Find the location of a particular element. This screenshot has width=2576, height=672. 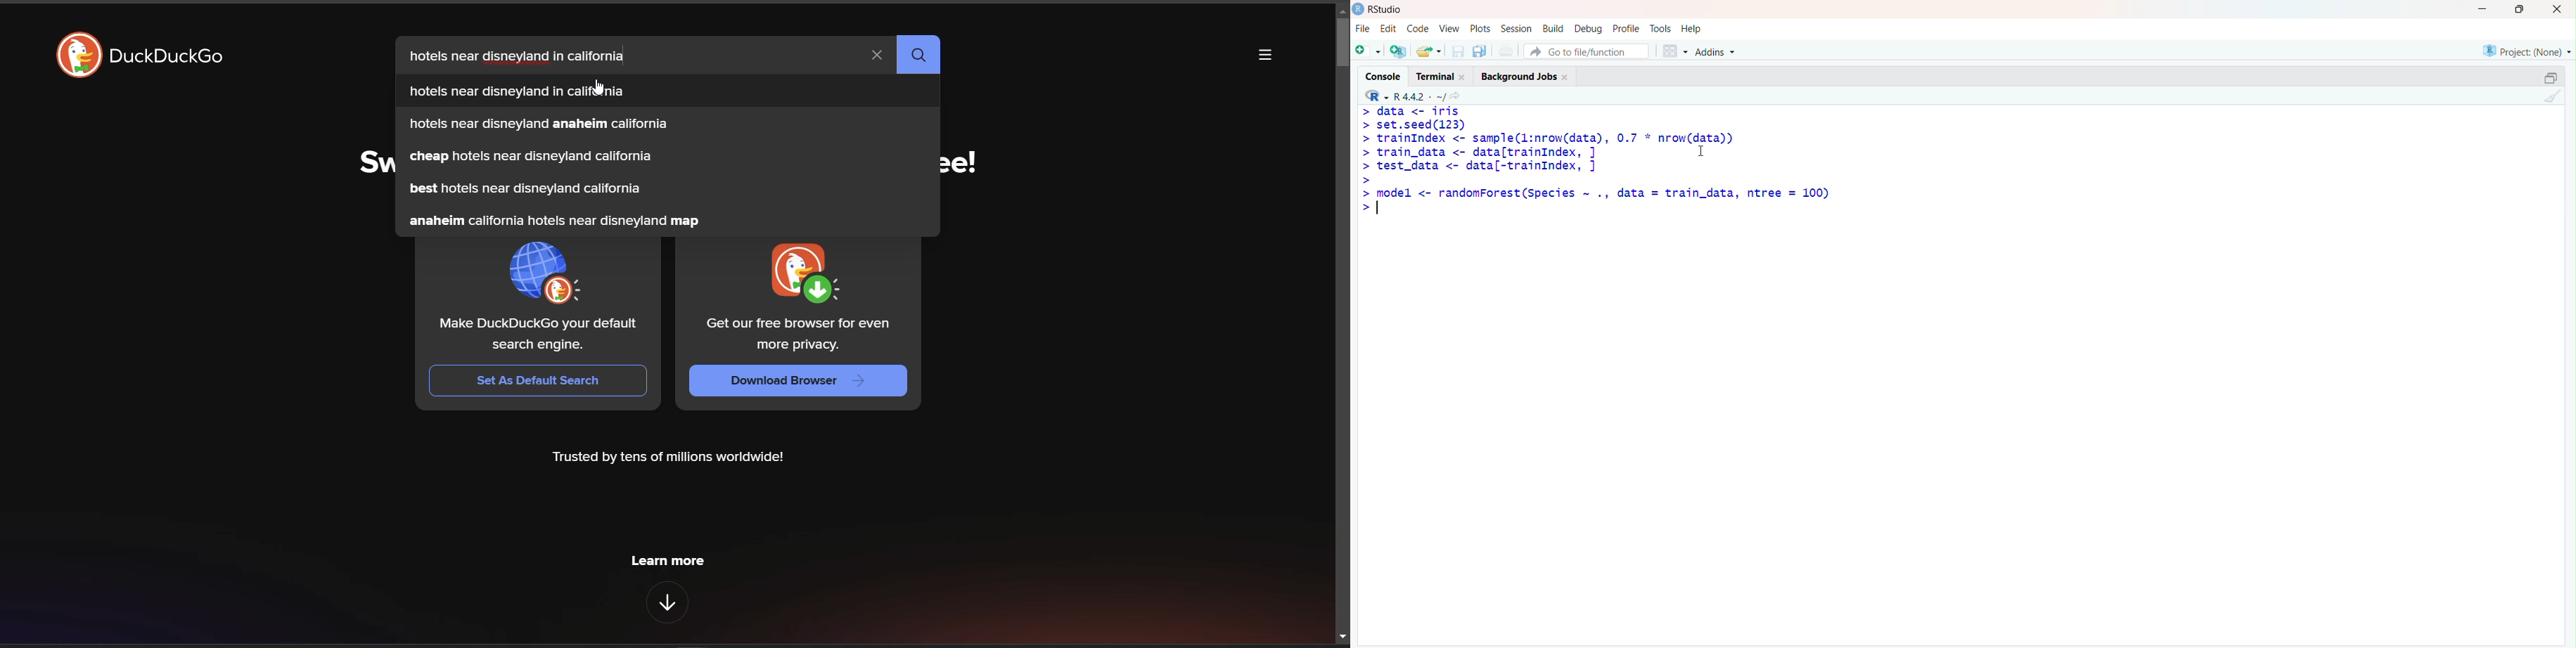

Terminal is located at coordinates (1440, 74).